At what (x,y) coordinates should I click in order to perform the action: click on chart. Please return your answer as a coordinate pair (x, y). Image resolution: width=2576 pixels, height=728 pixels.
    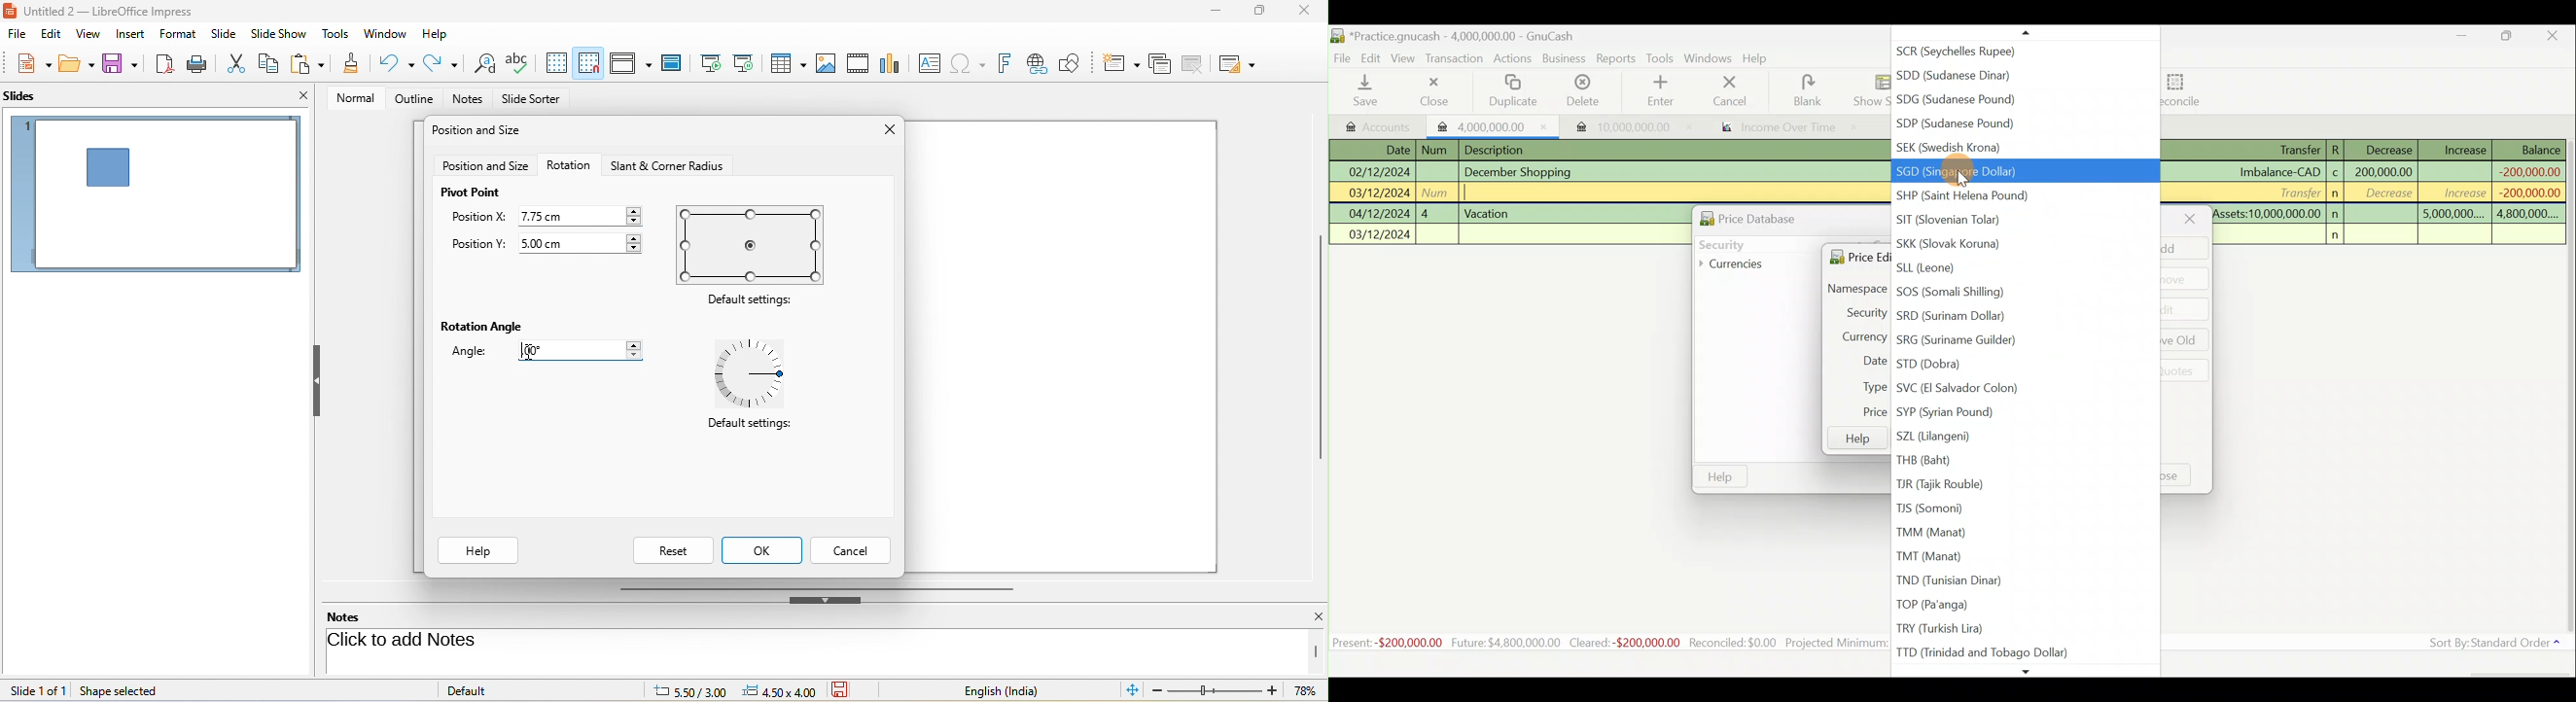
    Looking at the image, I should click on (892, 62).